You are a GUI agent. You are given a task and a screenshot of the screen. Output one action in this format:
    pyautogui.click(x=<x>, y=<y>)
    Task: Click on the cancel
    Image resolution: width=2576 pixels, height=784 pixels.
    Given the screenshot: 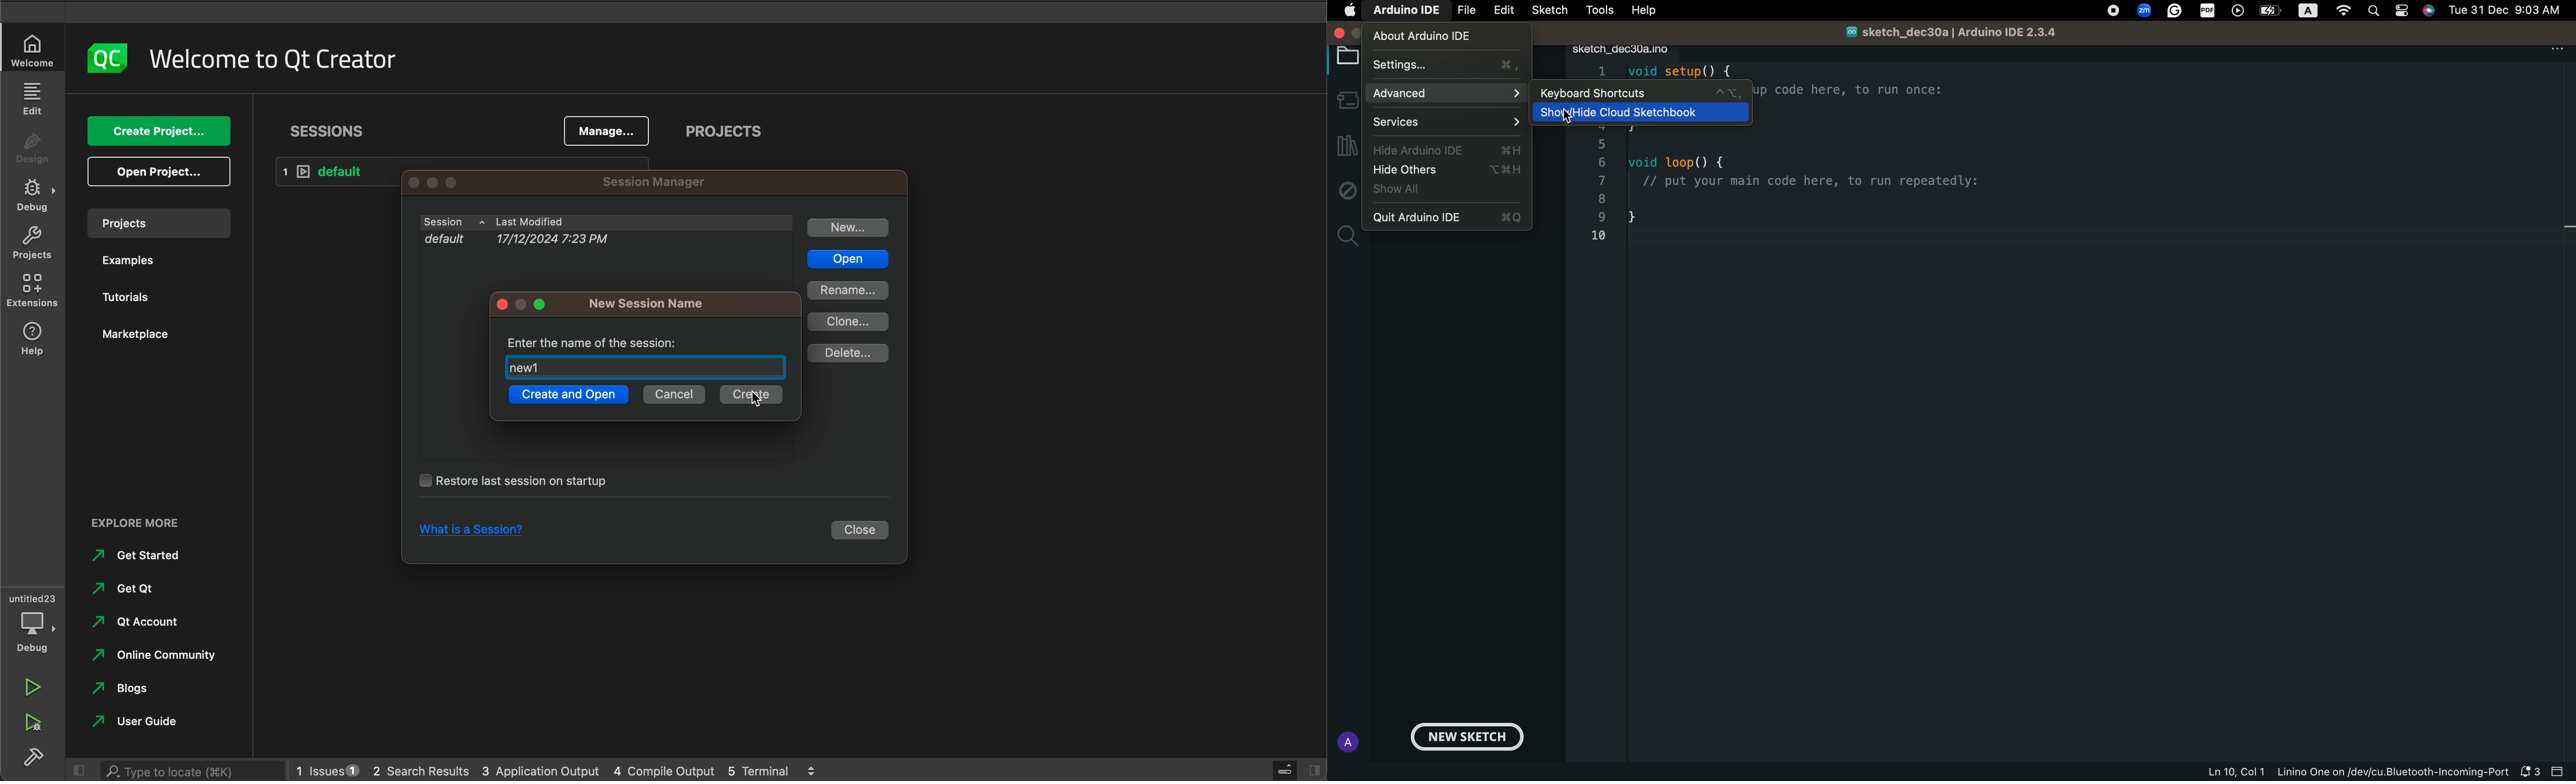 What is the action you would take?
    pyautogui.click(x=675, y=395)
    